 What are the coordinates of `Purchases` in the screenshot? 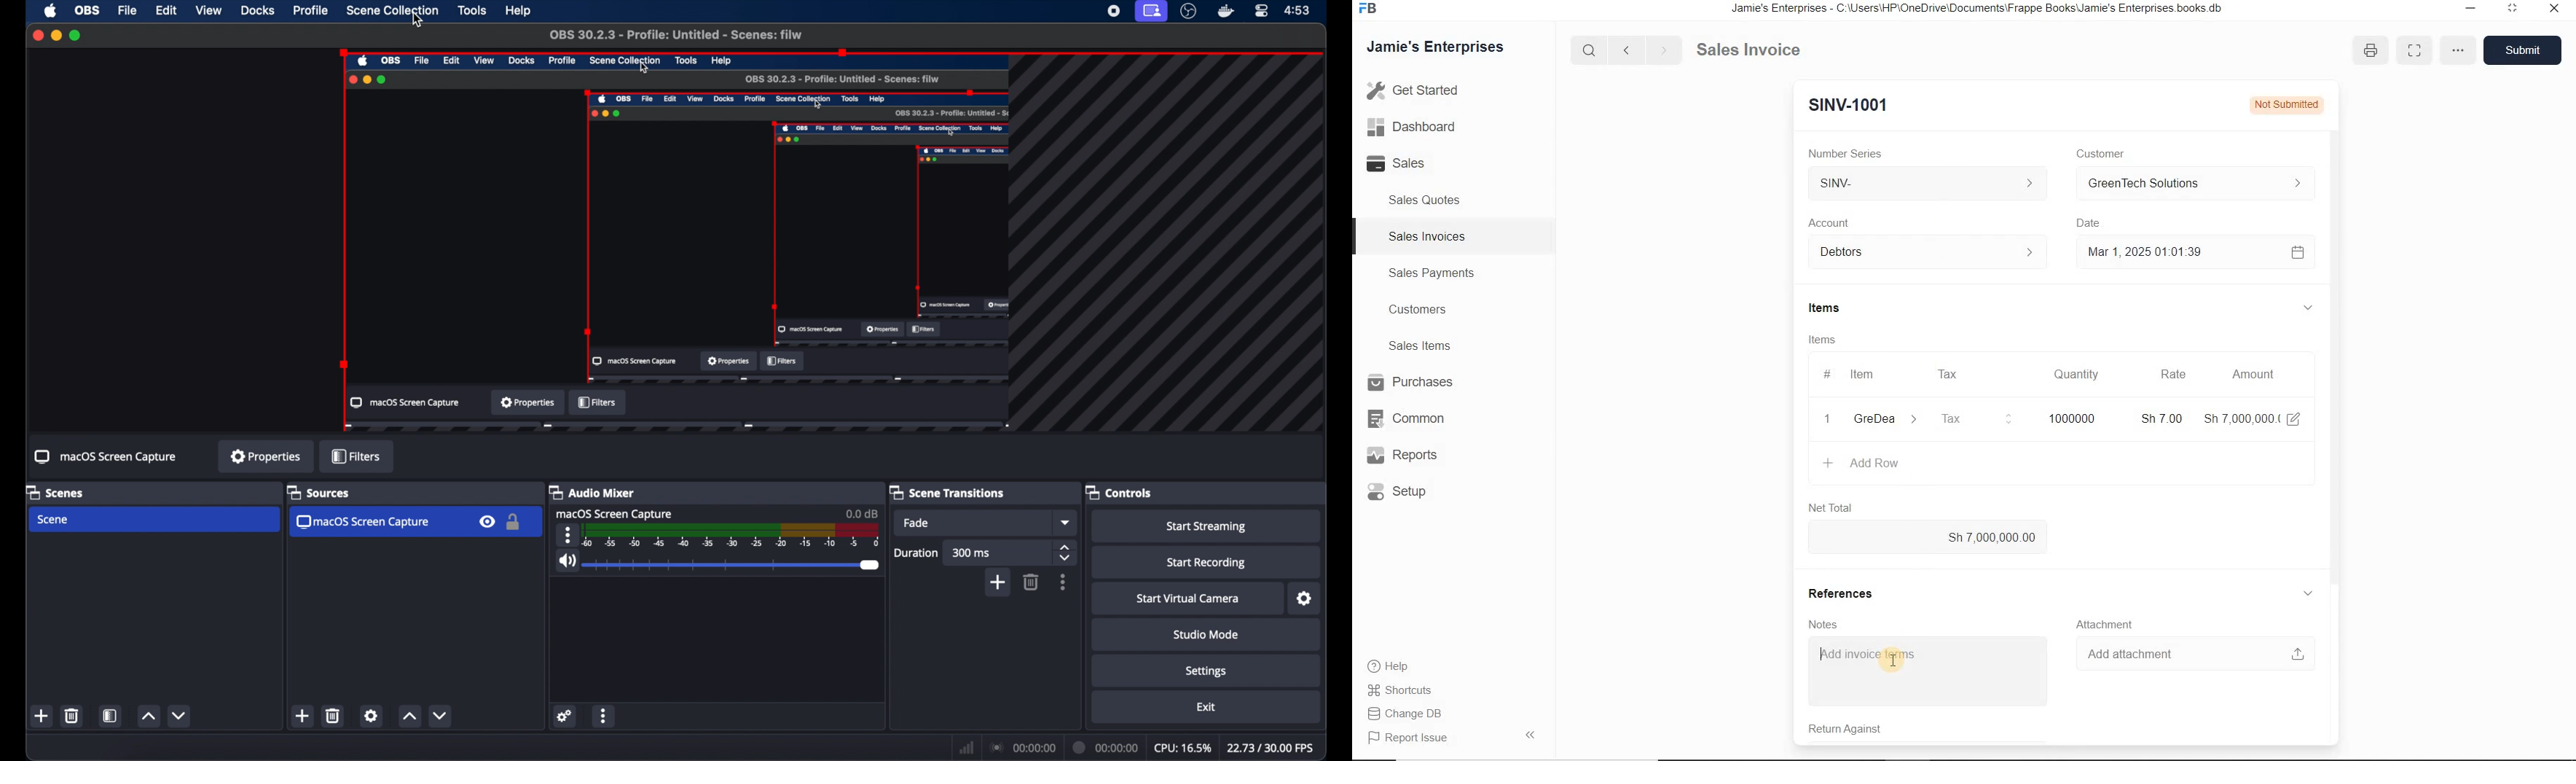 It's located at (1406, 382).